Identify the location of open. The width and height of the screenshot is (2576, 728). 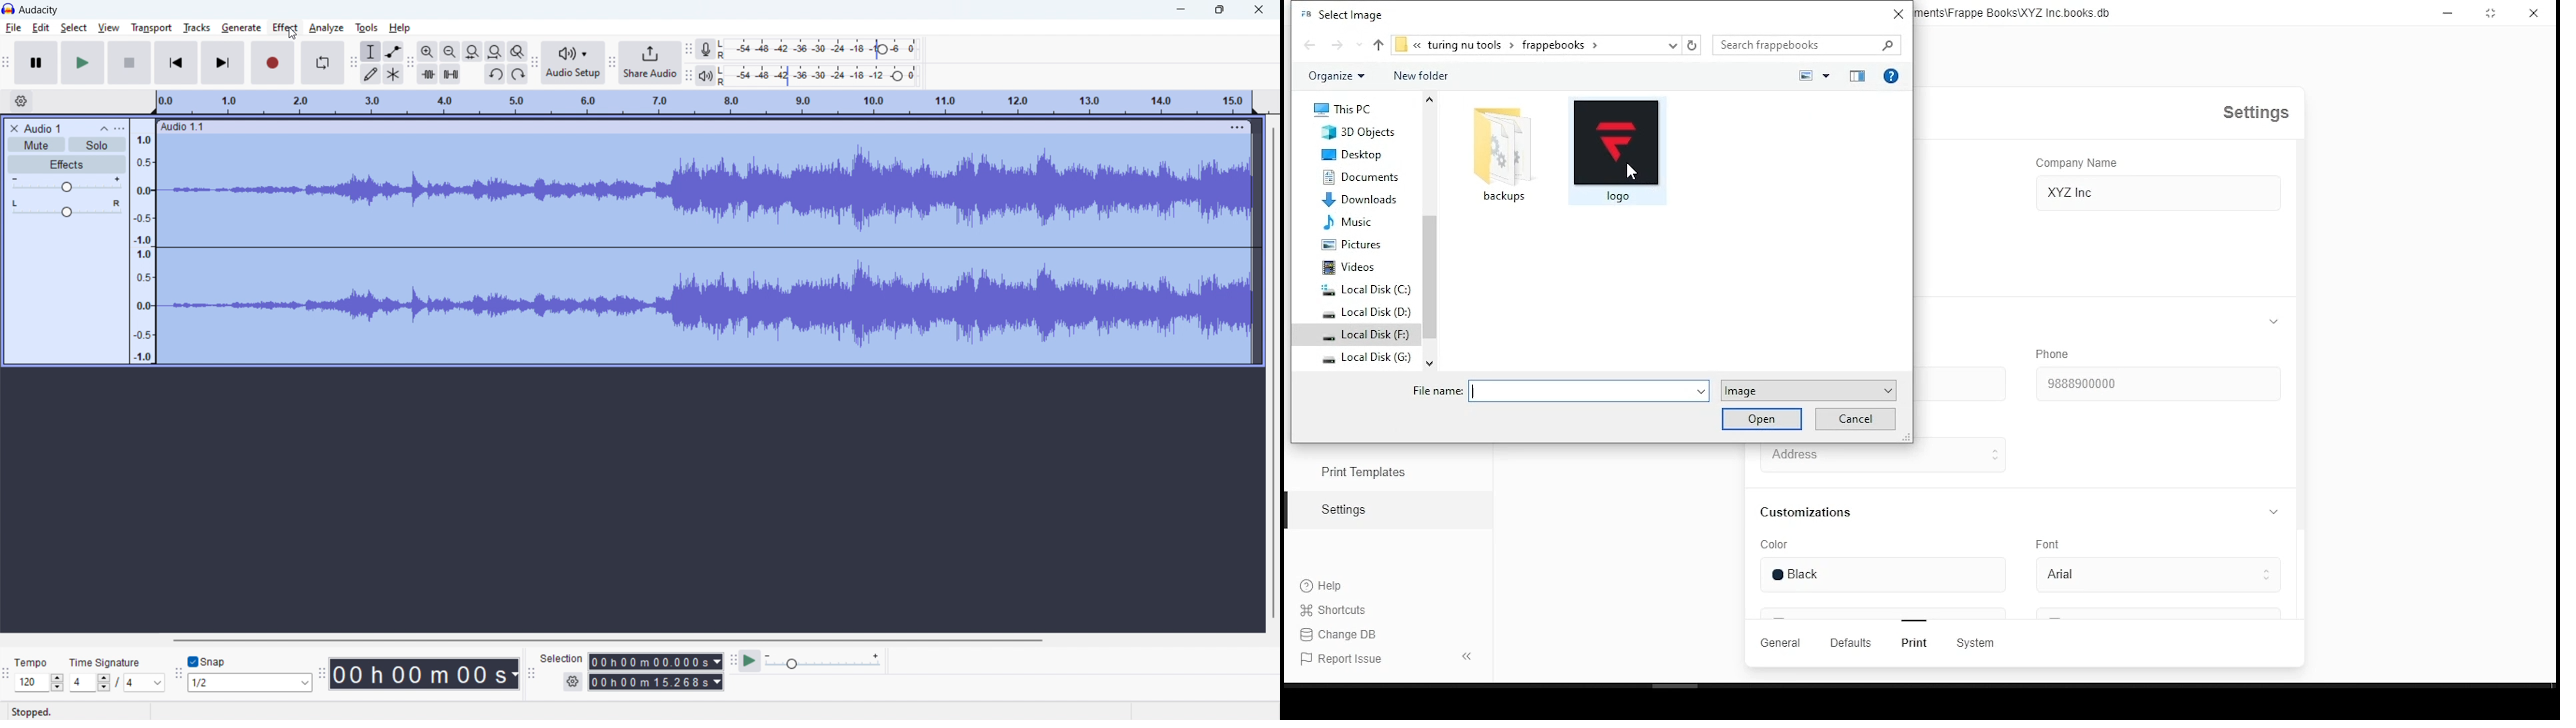
(1760, 420).